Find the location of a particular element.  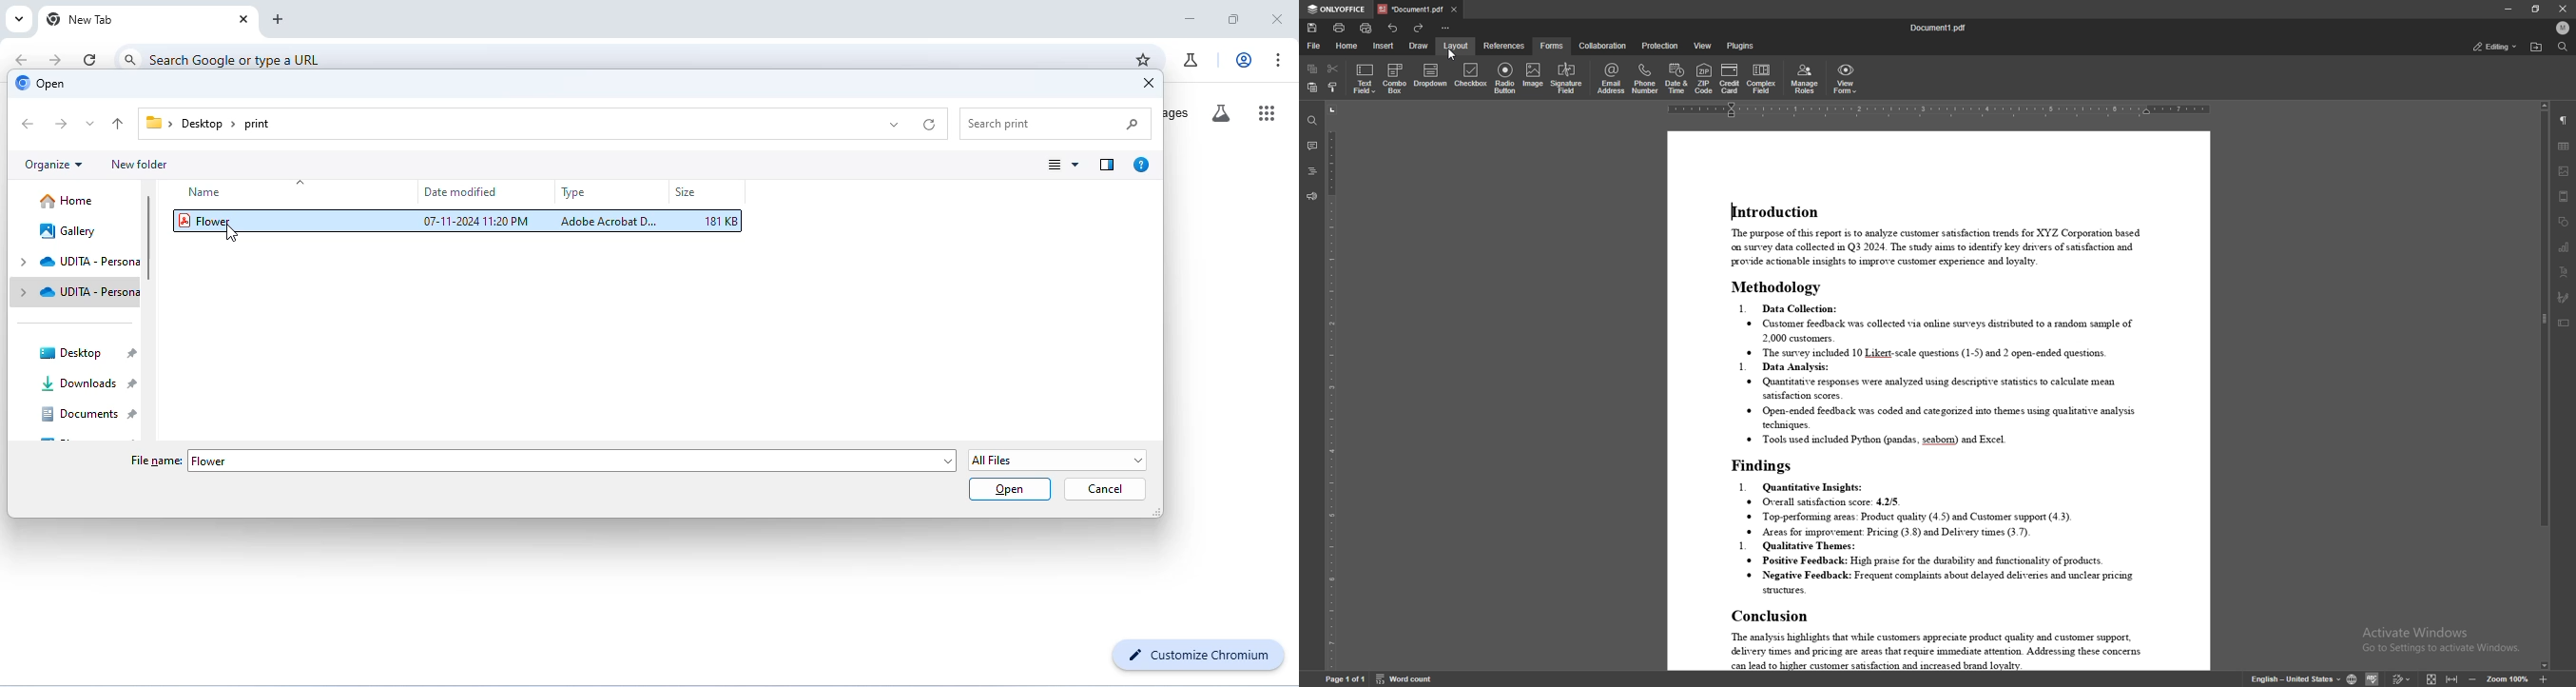

fit to screen is located at coordinates (2431, 679).